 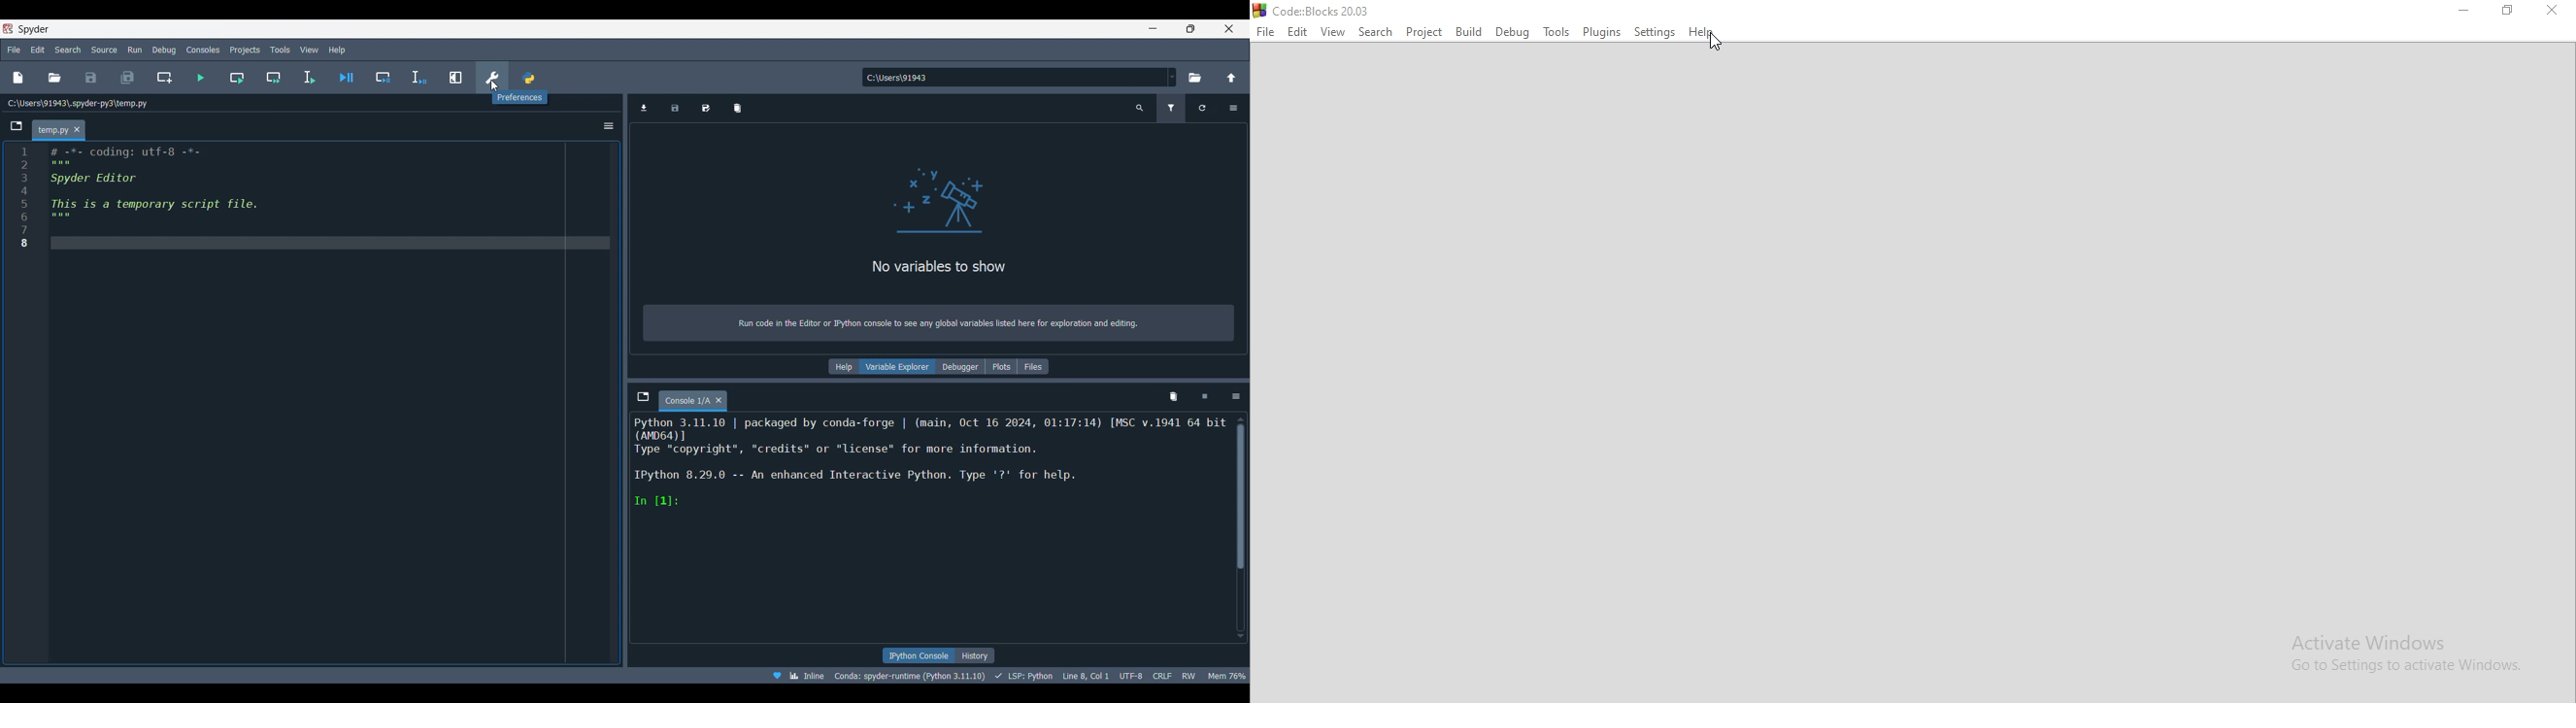 What do you see at coordinates (1161, 676) in the screenshot?
I see `crlf` at bounding box center [1161, 676].